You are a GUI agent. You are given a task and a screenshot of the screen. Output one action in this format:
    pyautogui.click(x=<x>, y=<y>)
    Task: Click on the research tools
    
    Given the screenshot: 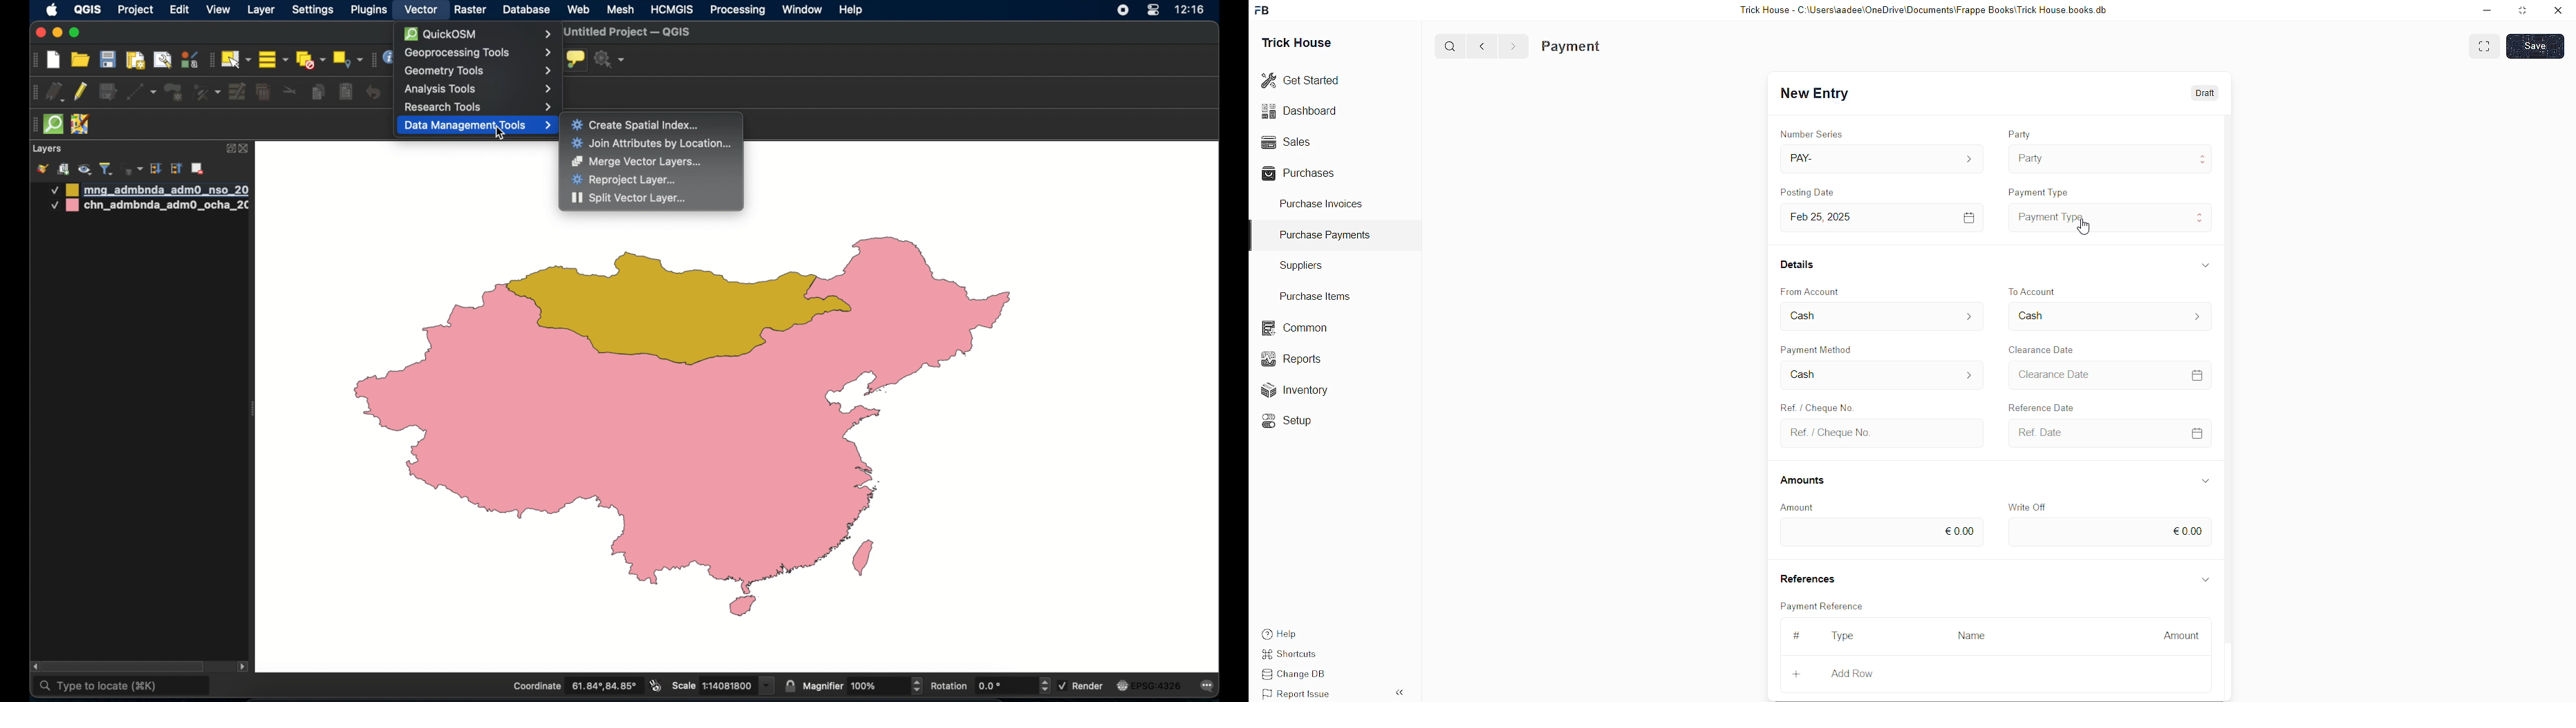 What is the action you would take?
    pyautogui.click(x=479, y=107)
    